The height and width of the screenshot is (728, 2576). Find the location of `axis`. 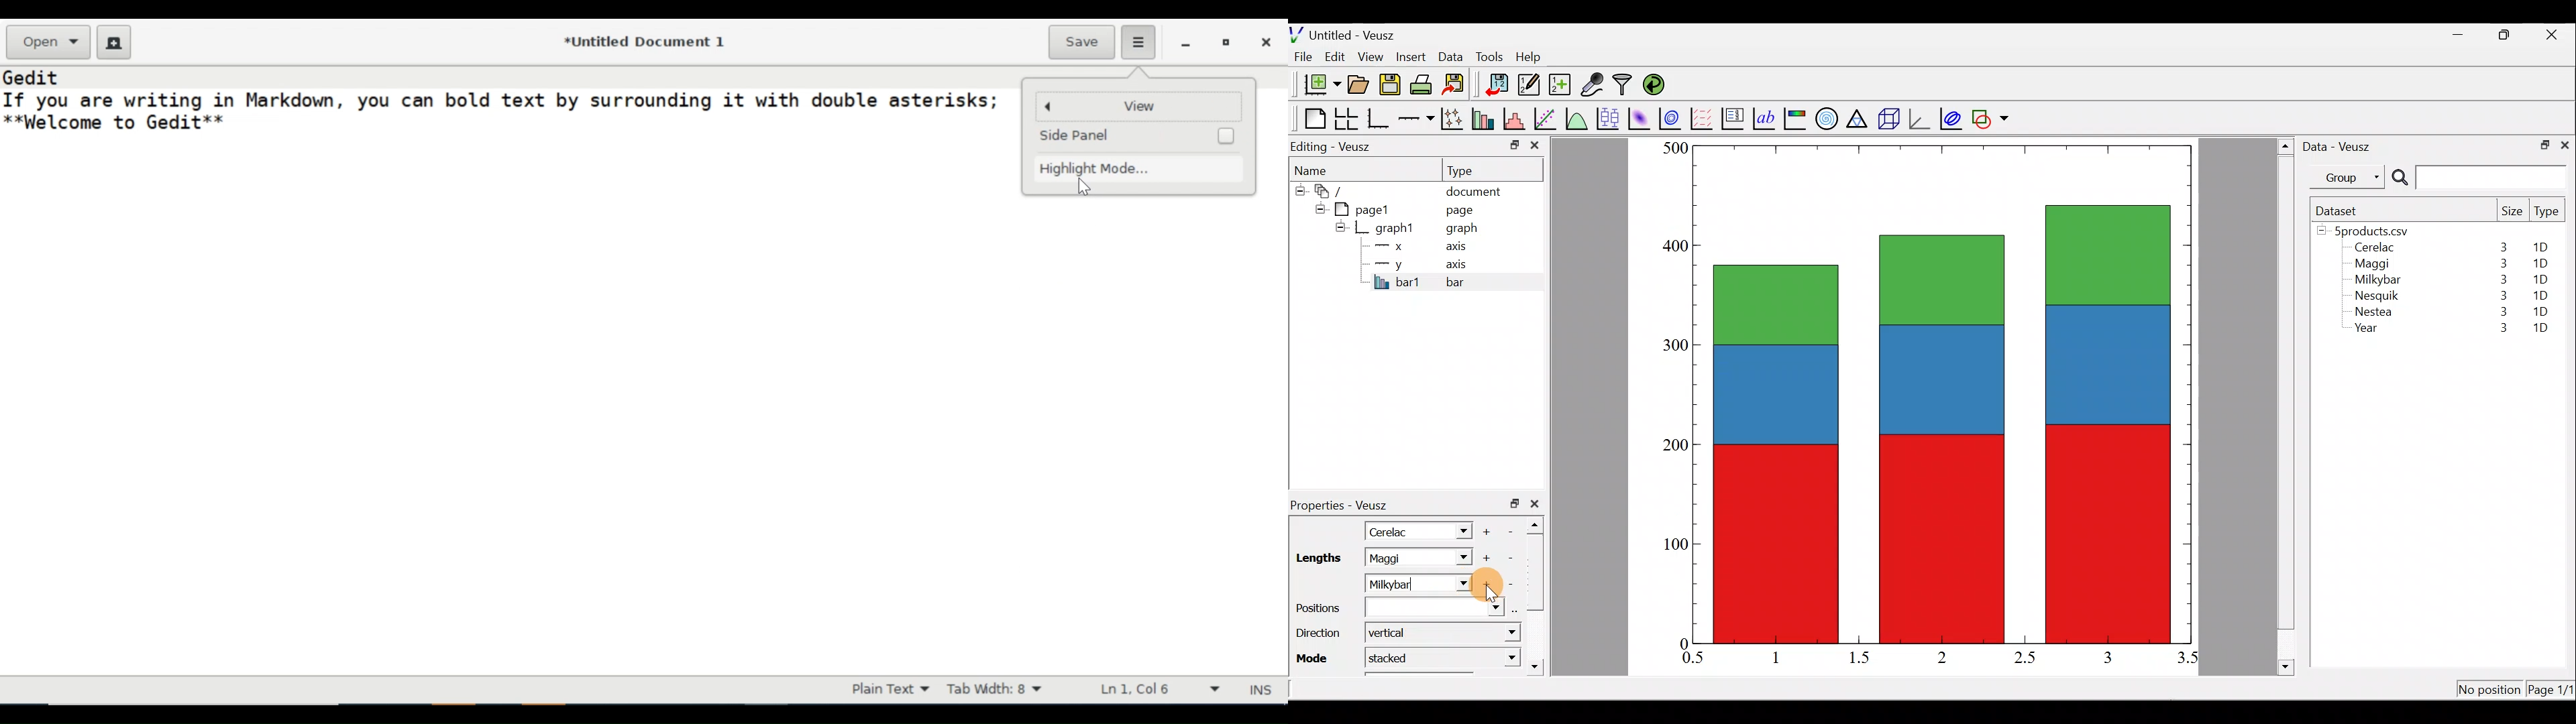

axis is located at coordinates (1460, 248).